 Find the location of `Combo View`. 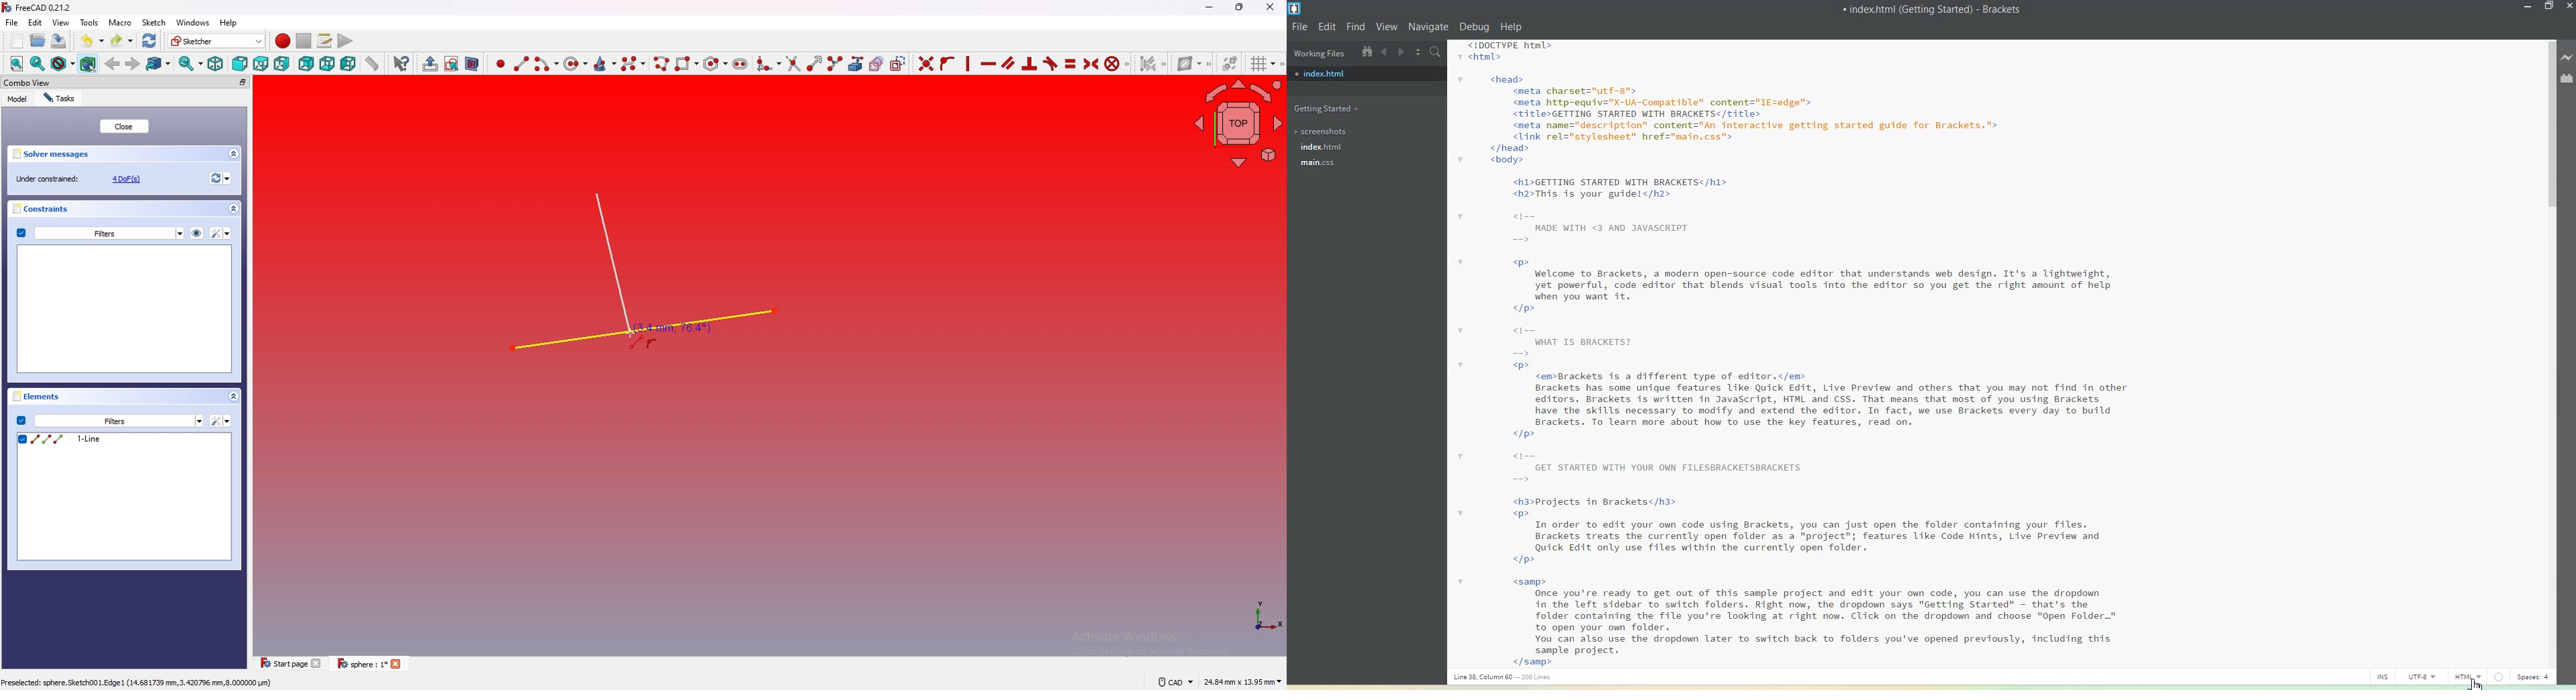

Combo View is located at coordinates (126, 83).